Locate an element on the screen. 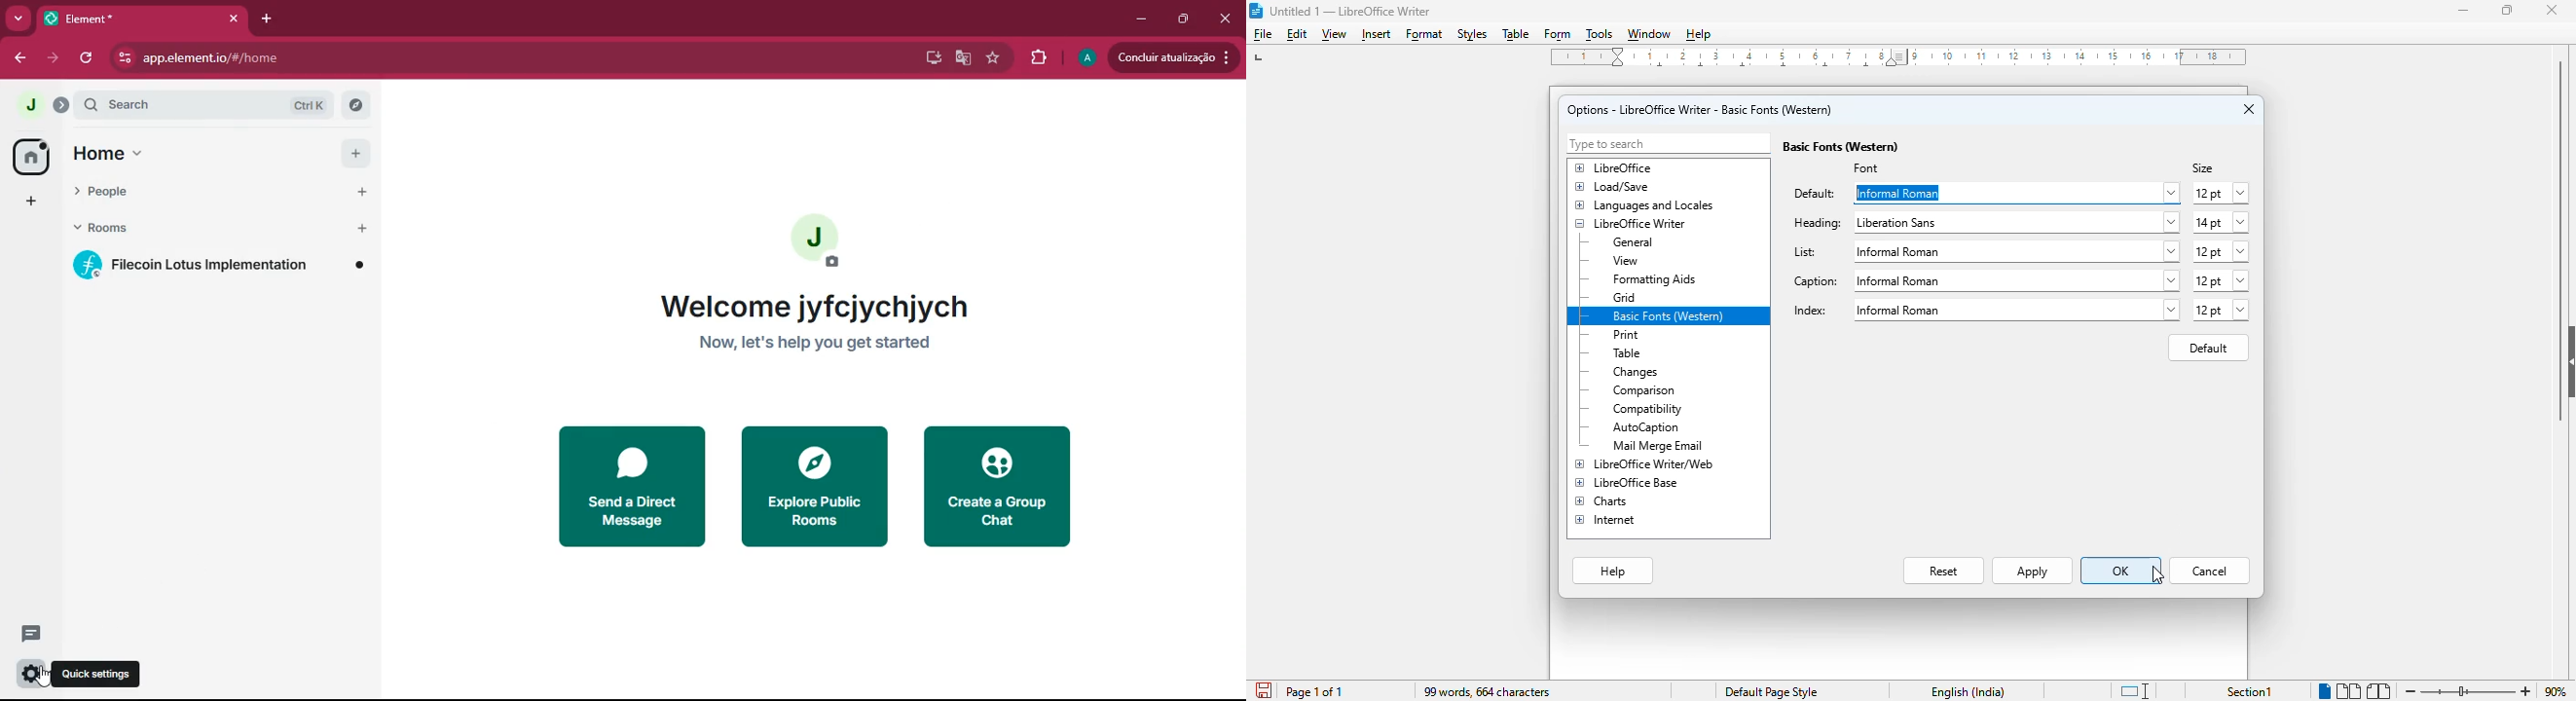 The height and width of the screenshot is (728, 2576). profile picture is located at coordinates (819, 242).